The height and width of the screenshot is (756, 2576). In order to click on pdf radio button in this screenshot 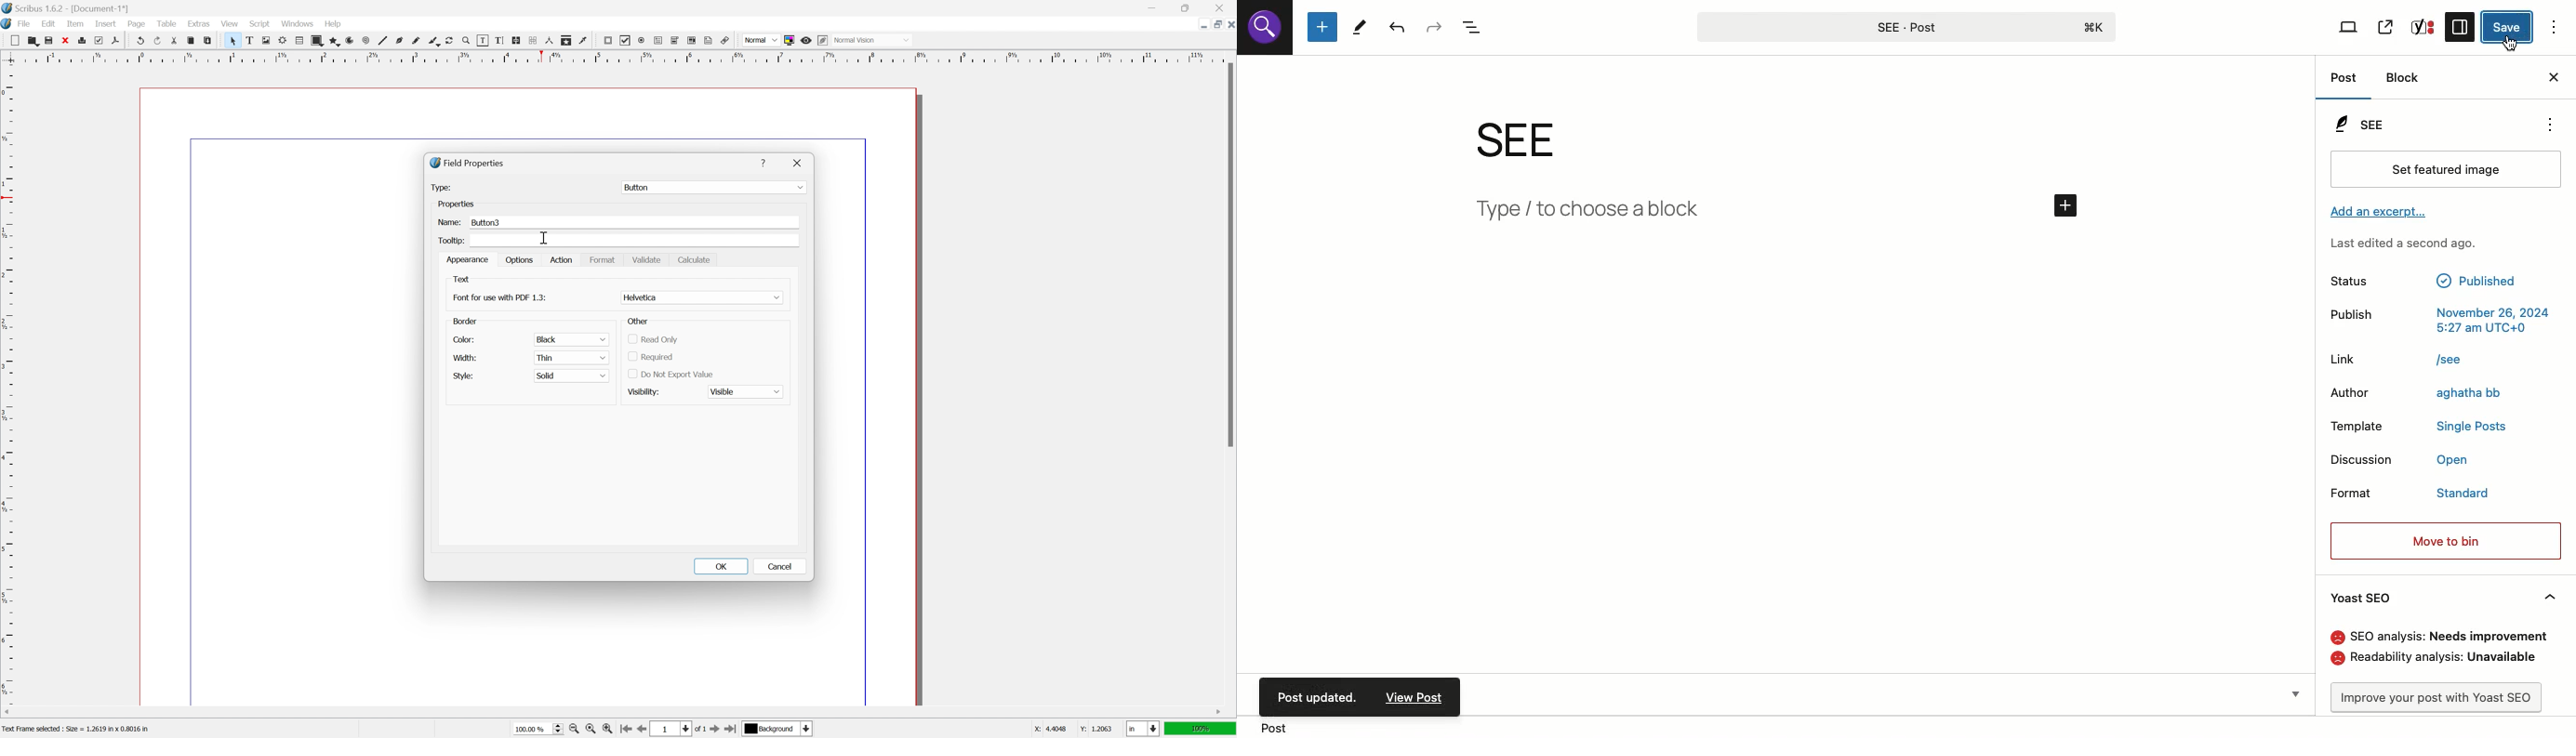, I will do `click(642, 40)`.